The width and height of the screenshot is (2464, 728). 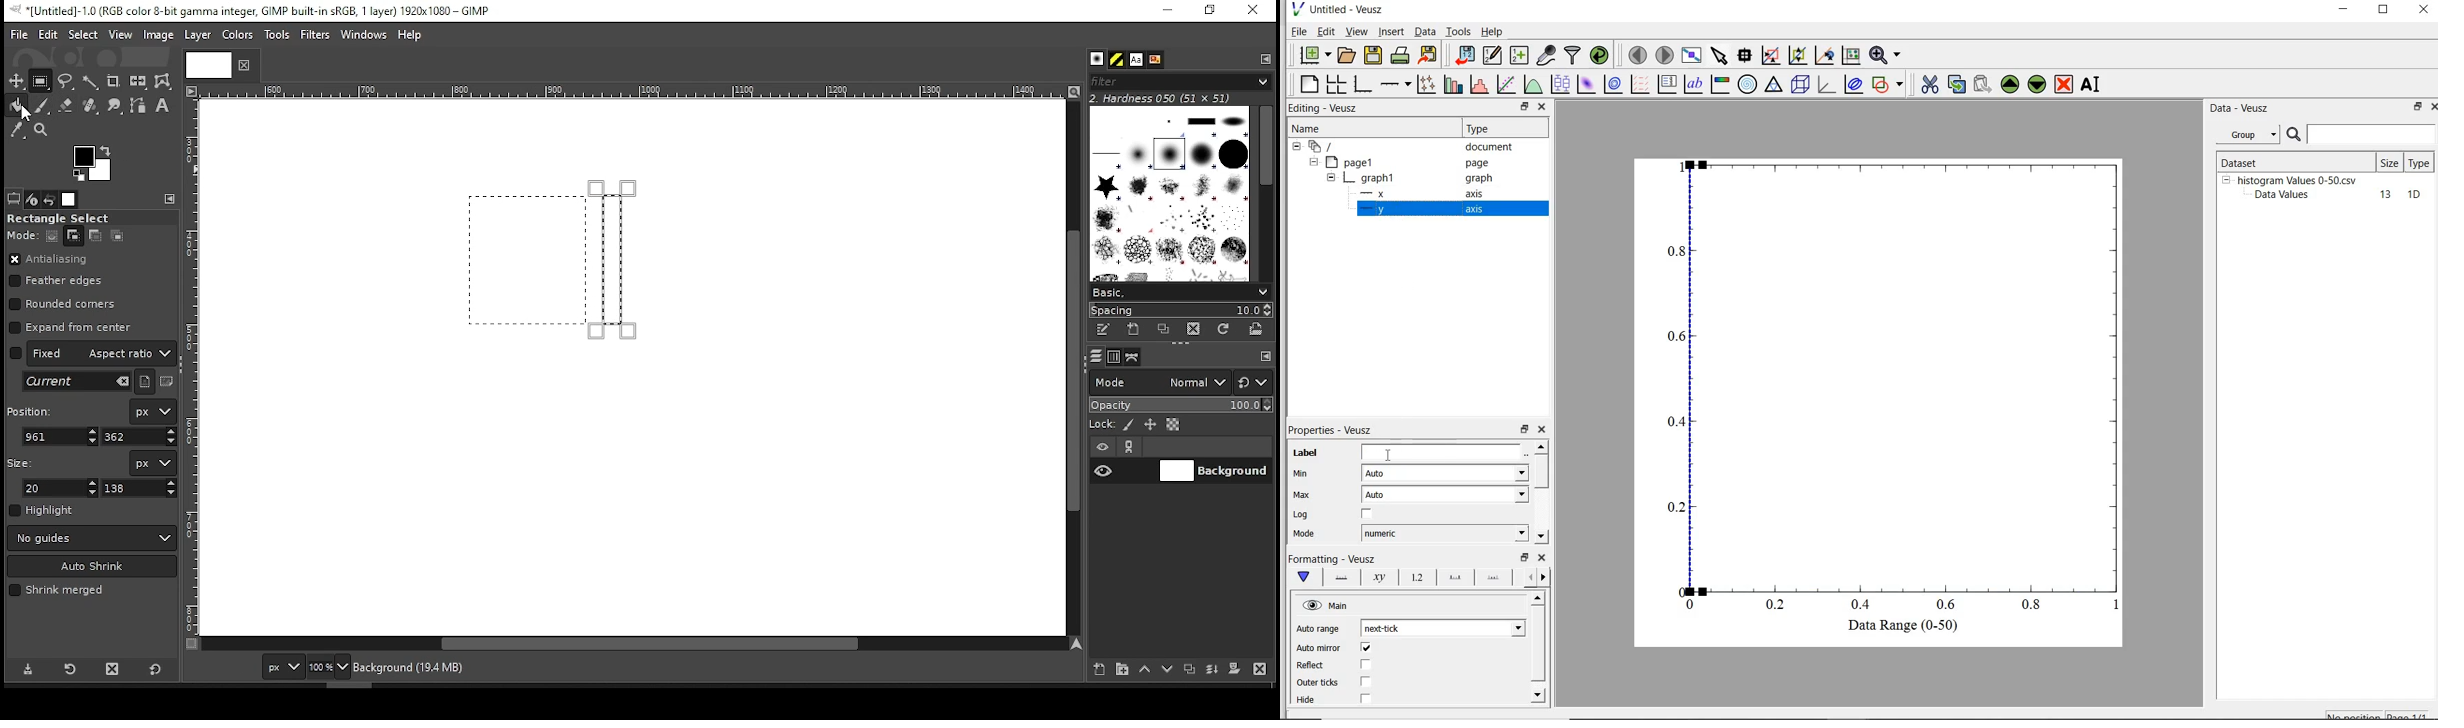 What do you see at coordinates (1480, 179) in the screenshot?
I see `` at bounding box center [1480, 179].